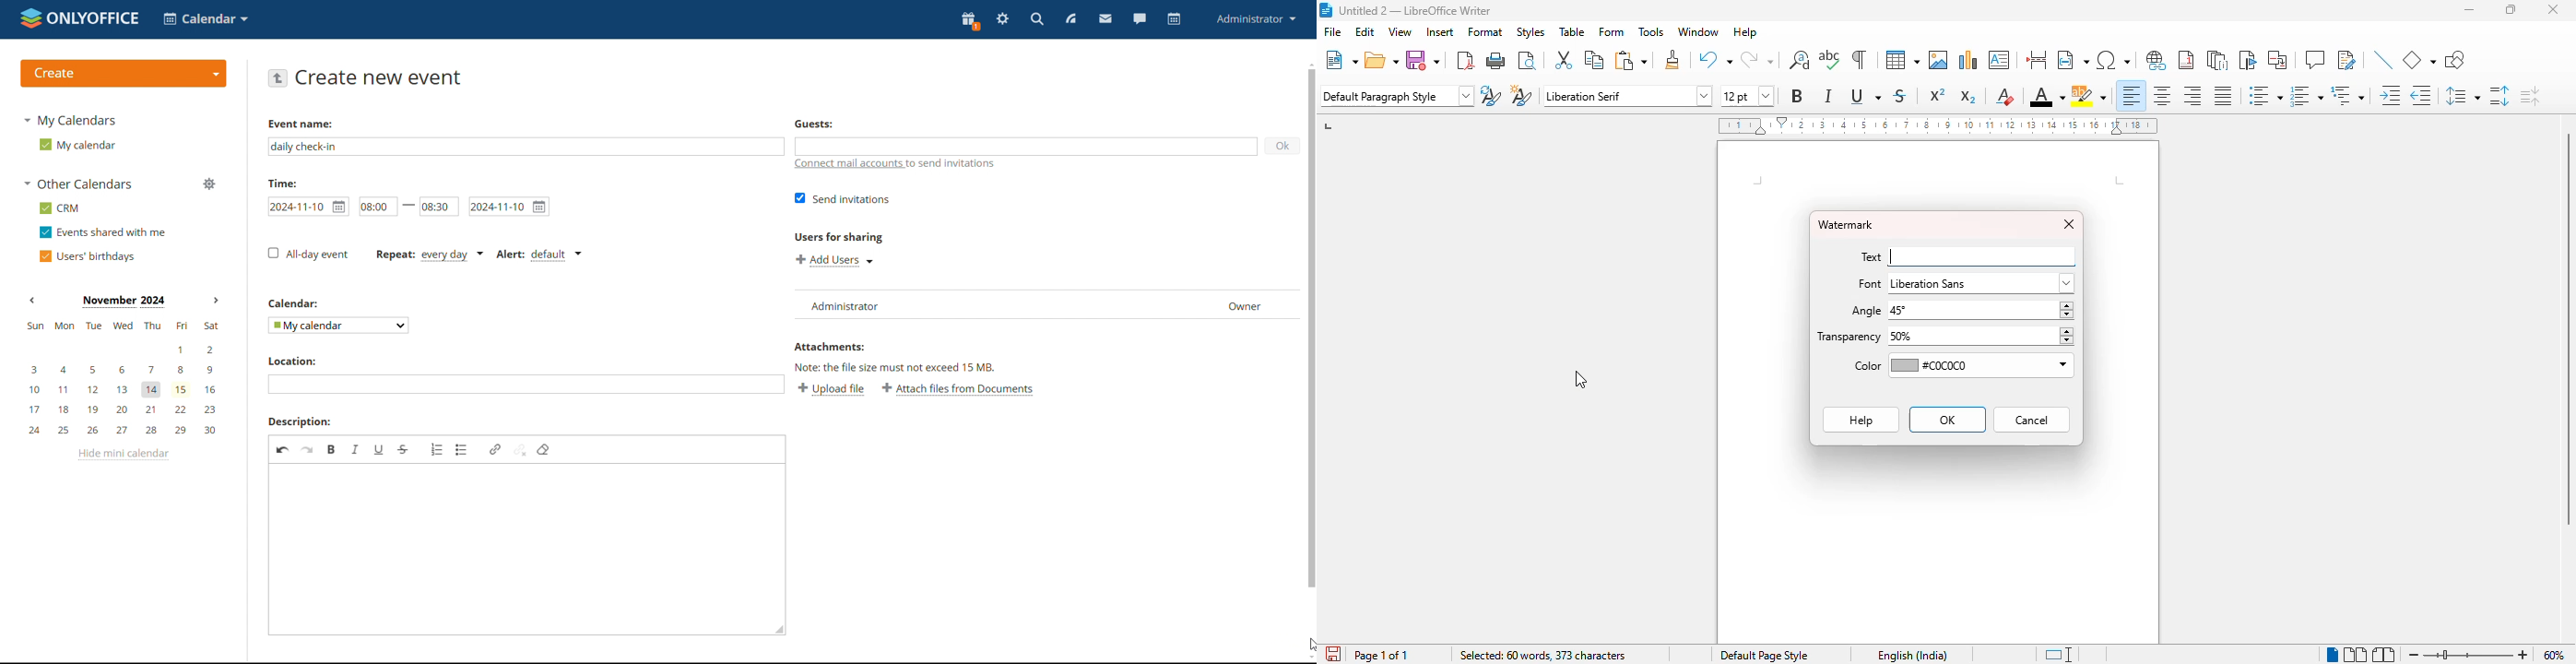  Describe the element at coordinates (1756, 60) in the screenshot. I see `redo` at that location.